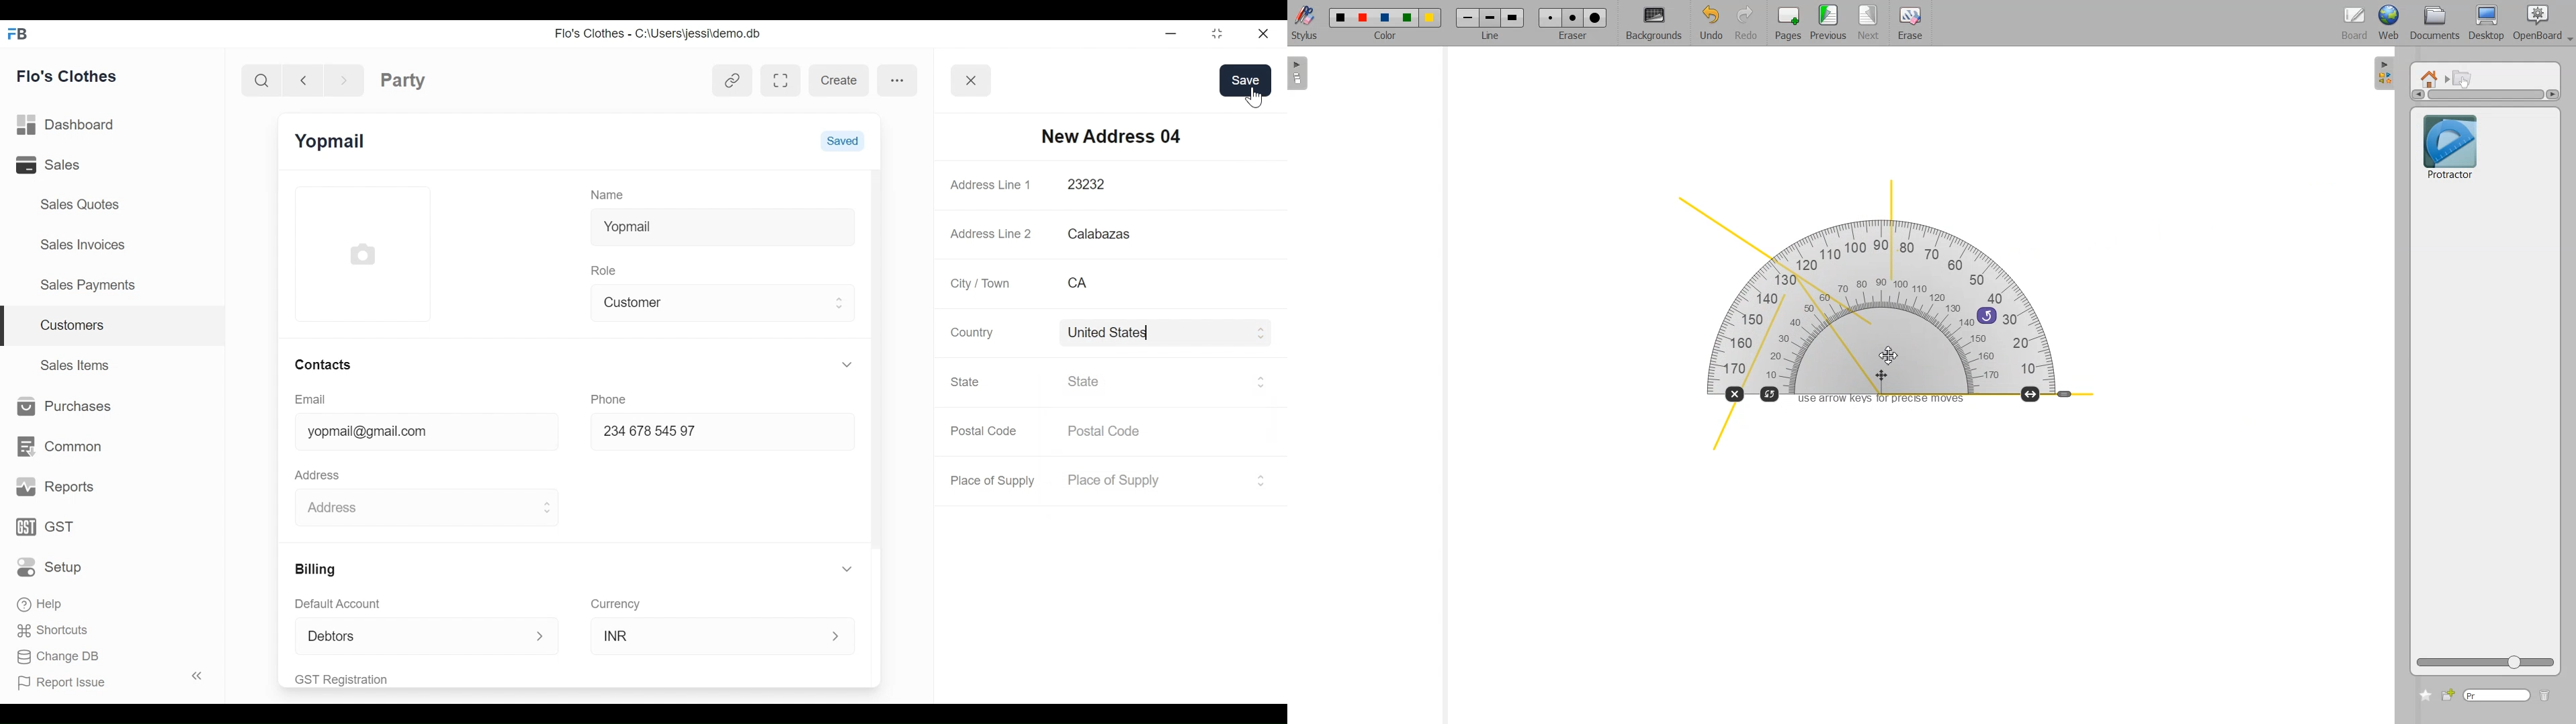  Describe the element at coordinates (1256, 99) in the screenshot. I see `cursor` at that location.